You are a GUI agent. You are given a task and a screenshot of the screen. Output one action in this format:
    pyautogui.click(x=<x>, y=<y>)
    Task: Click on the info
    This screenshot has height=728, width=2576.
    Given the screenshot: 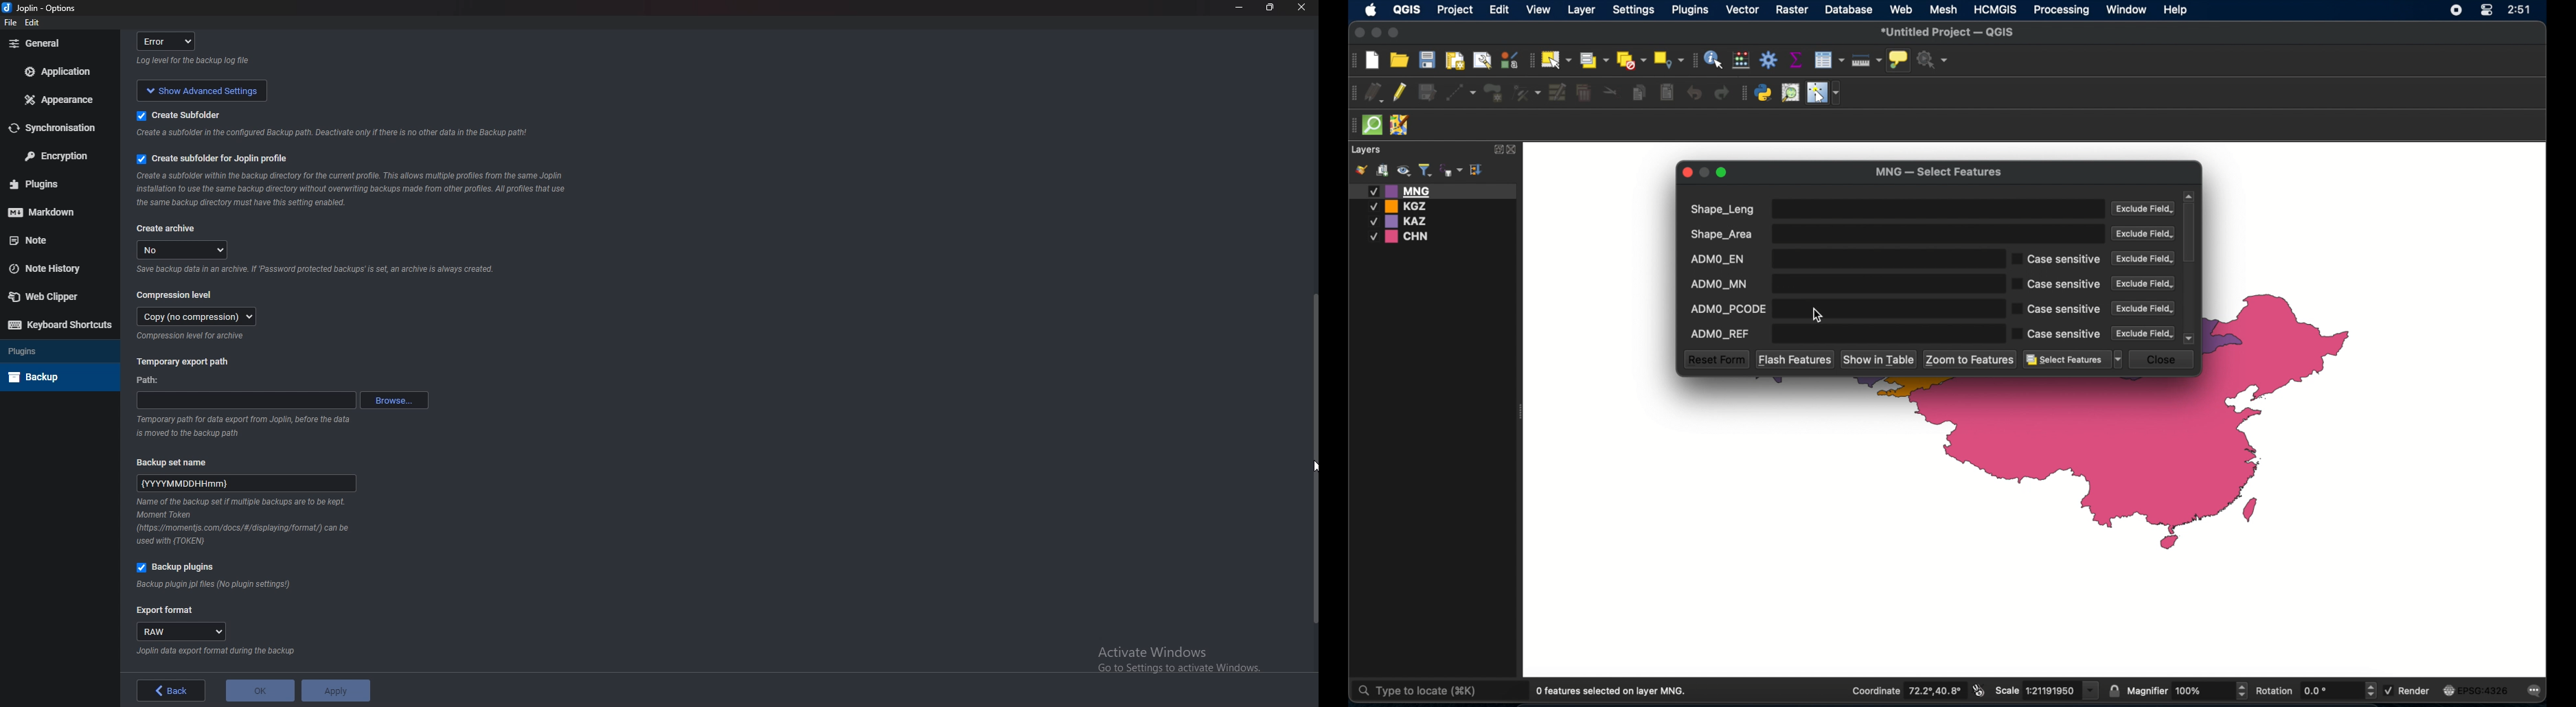 What is the action you would take?
    pyautogui.click(x=328, y=135)
    